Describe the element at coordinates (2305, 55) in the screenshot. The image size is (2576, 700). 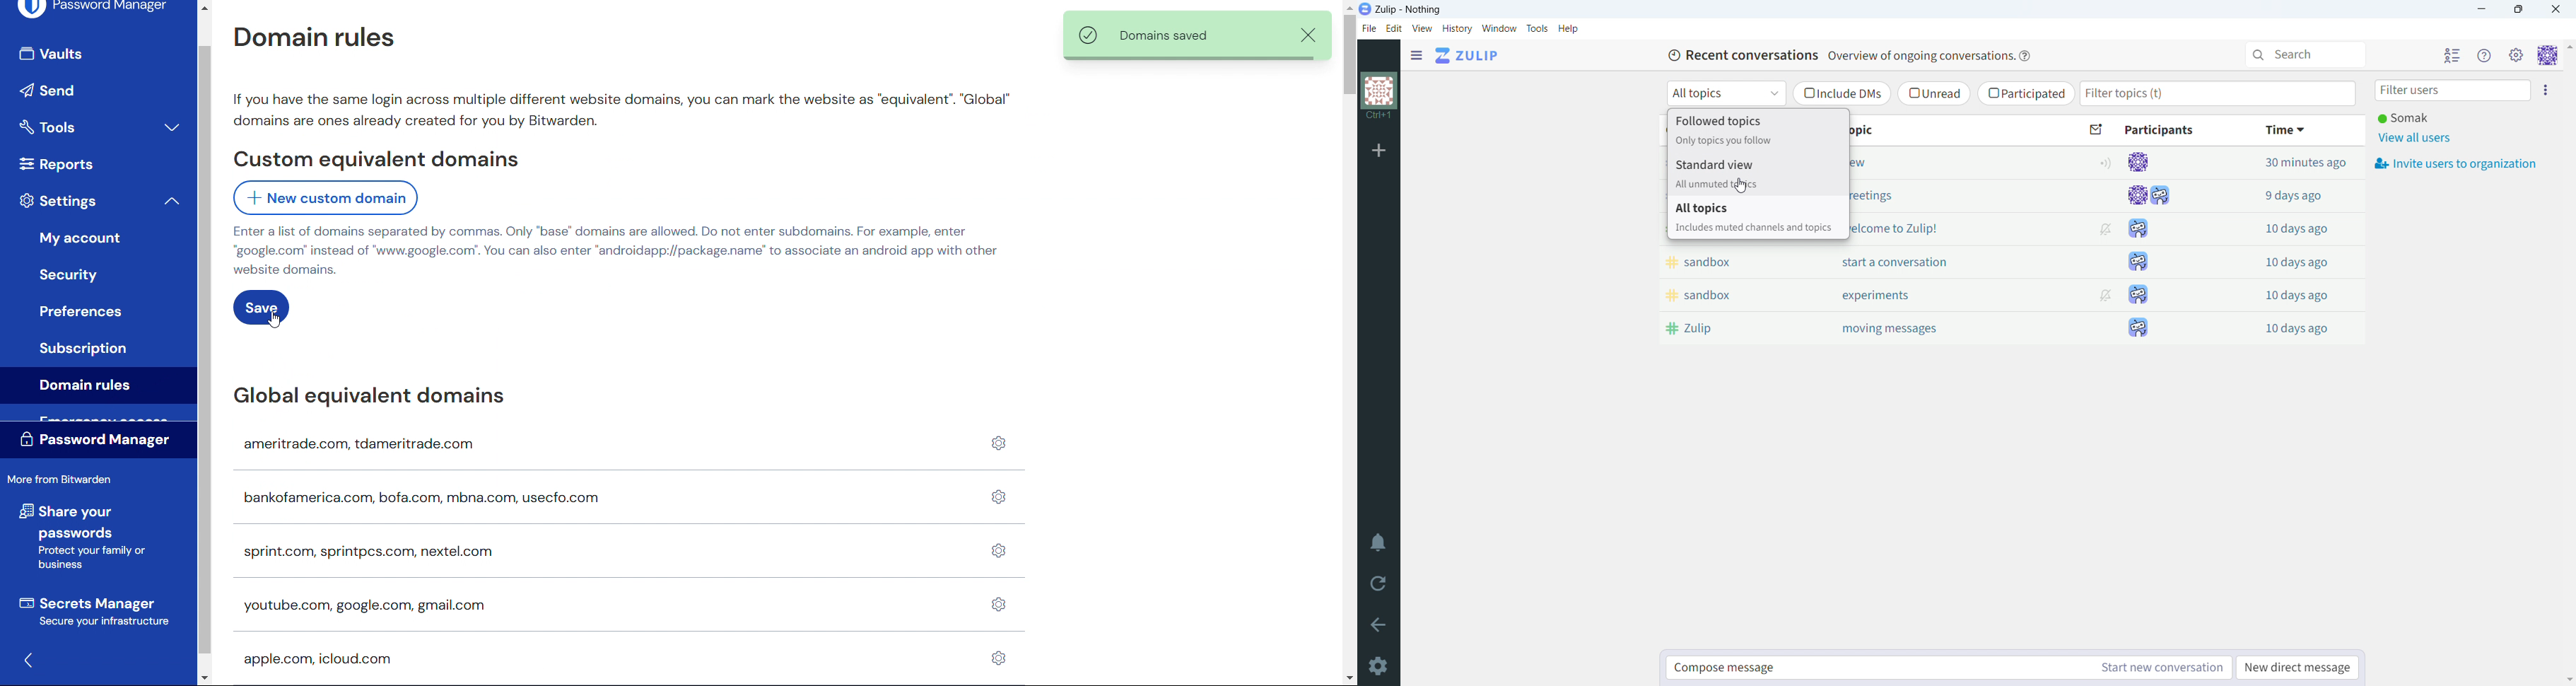
I see `serarch` at that location.